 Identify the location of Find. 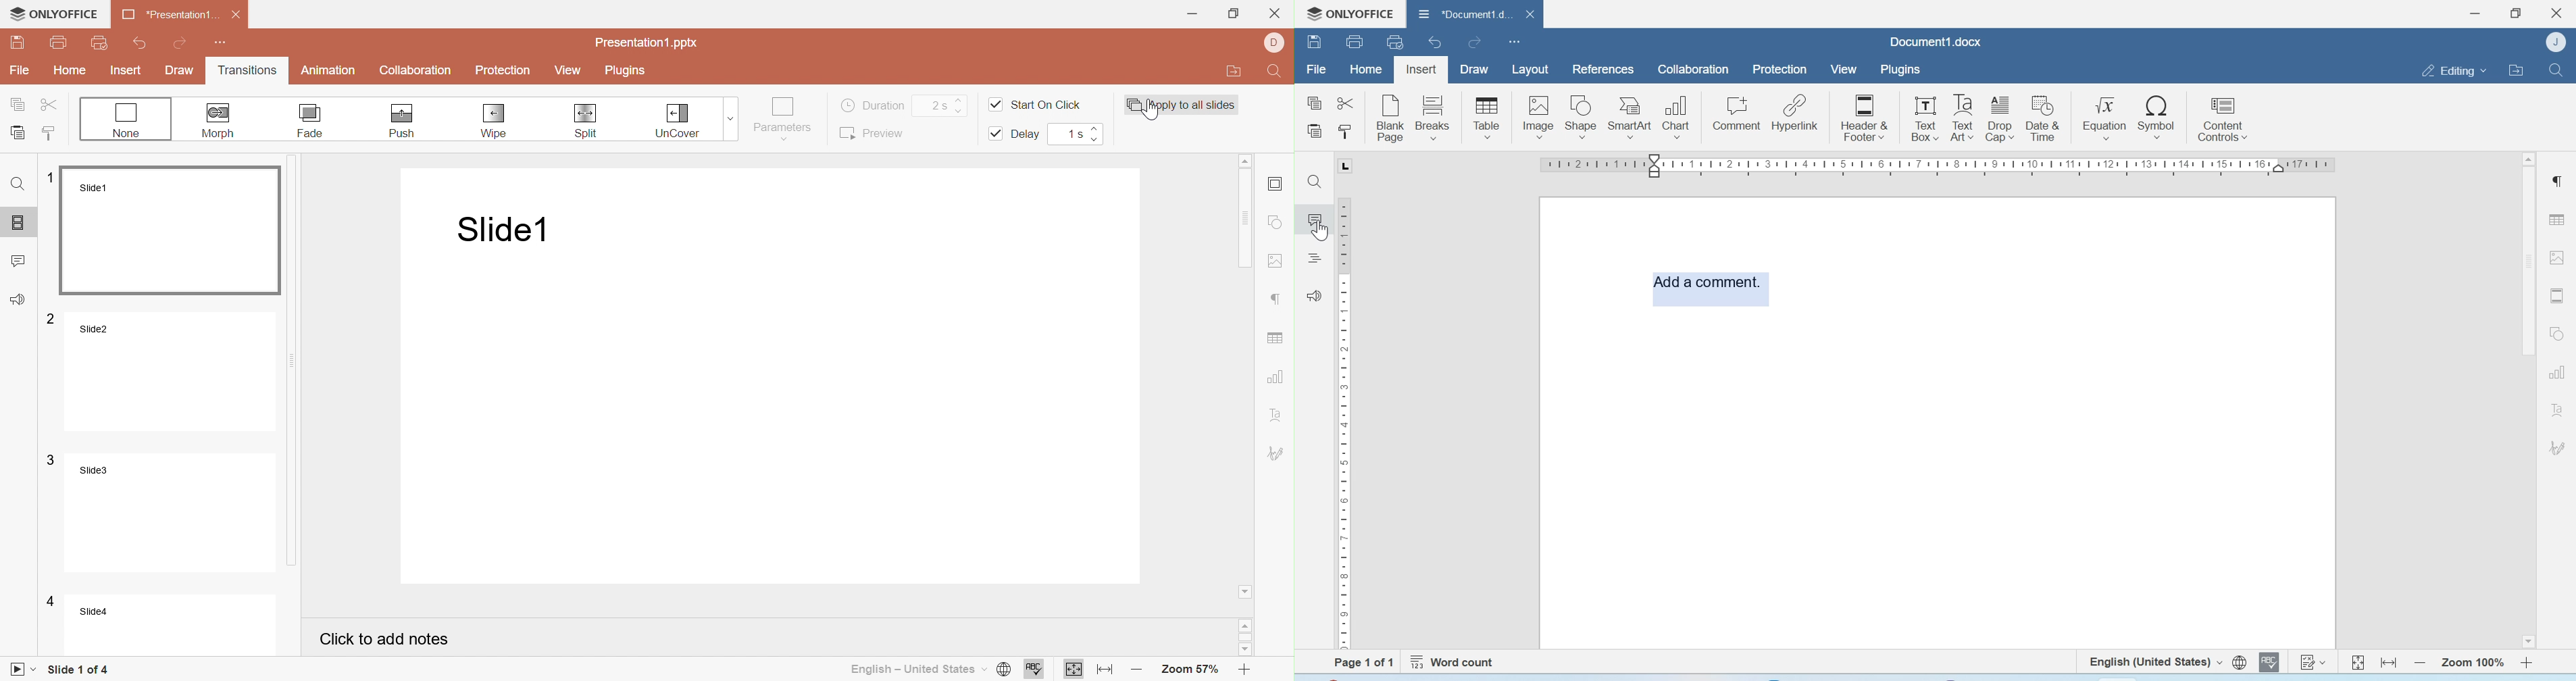
(2555, 69).